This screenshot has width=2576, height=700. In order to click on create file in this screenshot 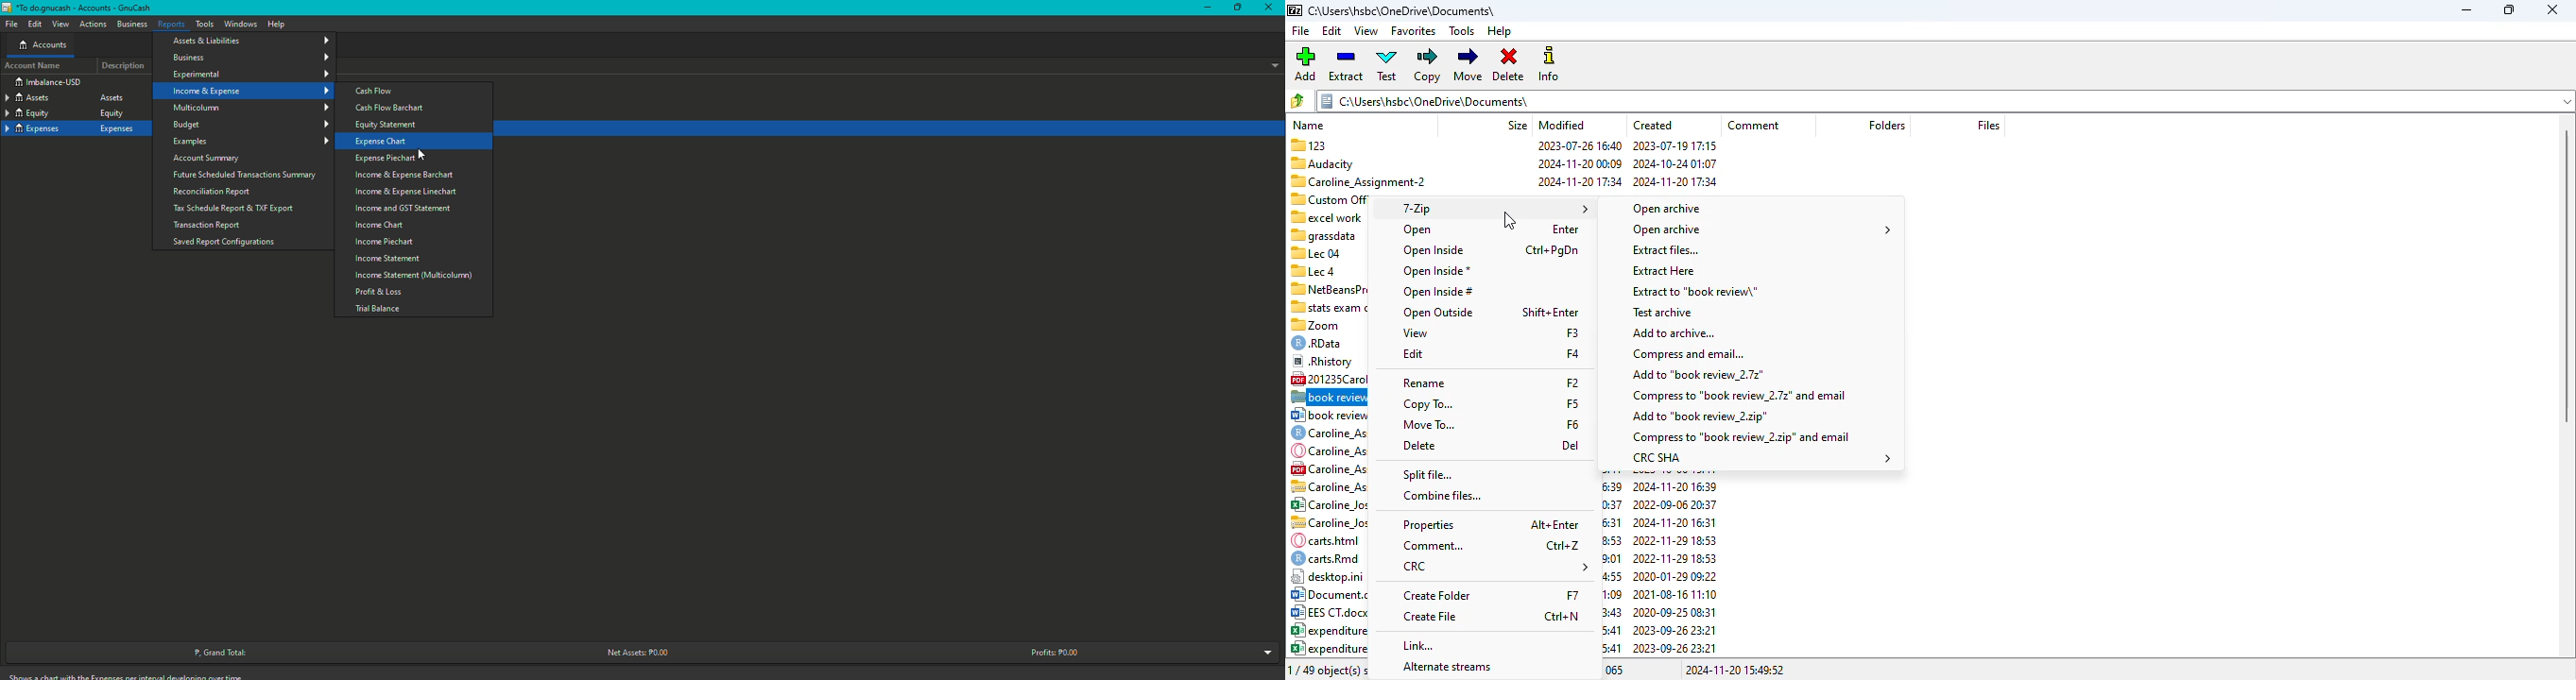, I will do `click(1431, 617)`.